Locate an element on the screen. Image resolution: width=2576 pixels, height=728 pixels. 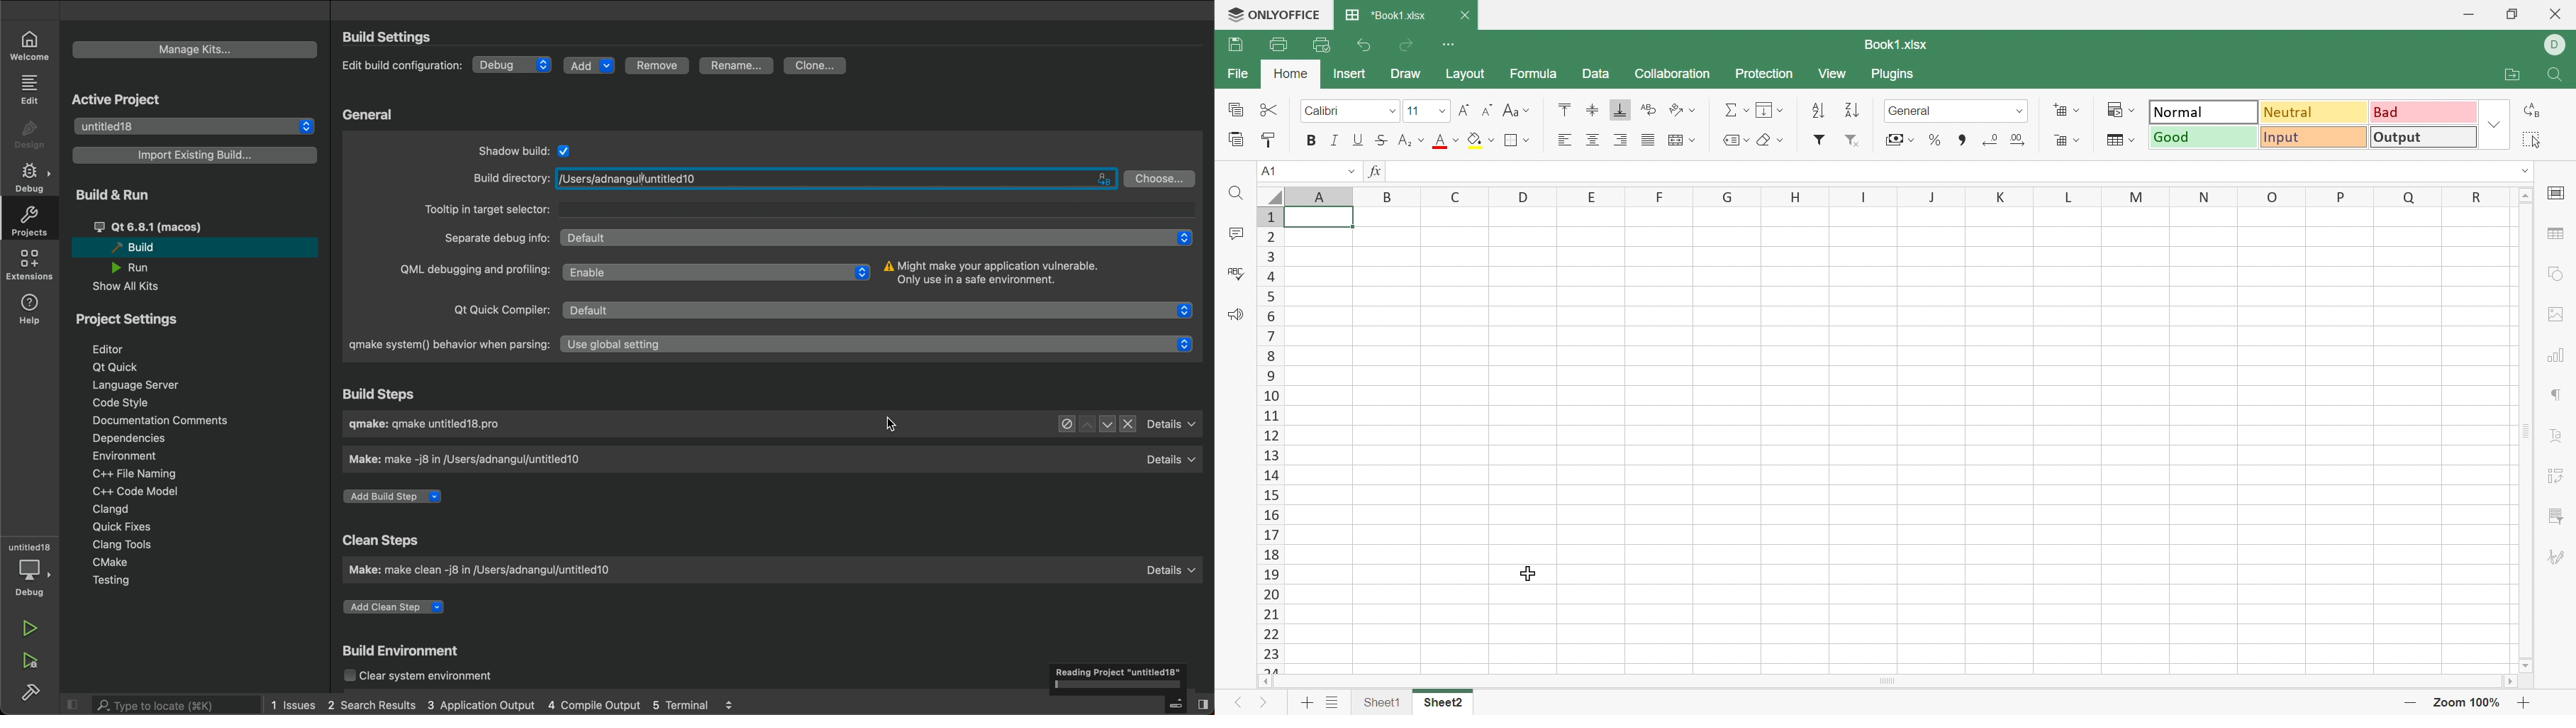
edit is located at coordinates (29, 89).